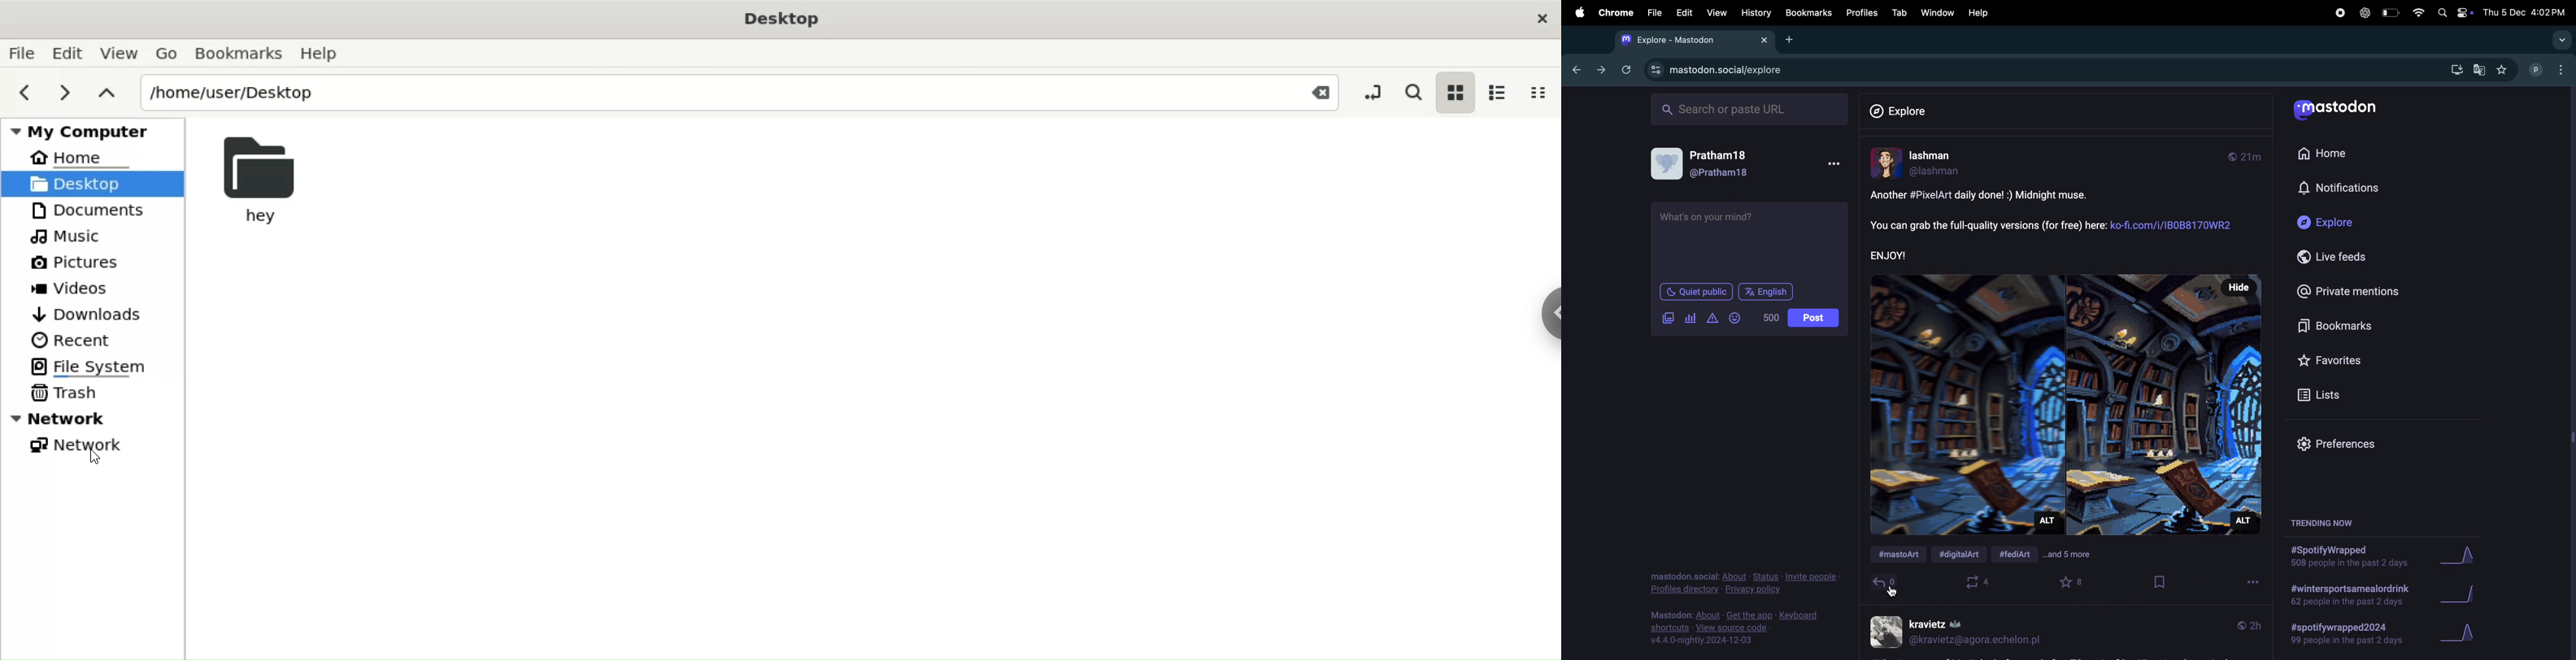 The height and width of the screenshot is (672, 2576). What do you see at coordinates (2561, 41) in the screenshot?
I see `drop down` at bounding box center [2561, 41].